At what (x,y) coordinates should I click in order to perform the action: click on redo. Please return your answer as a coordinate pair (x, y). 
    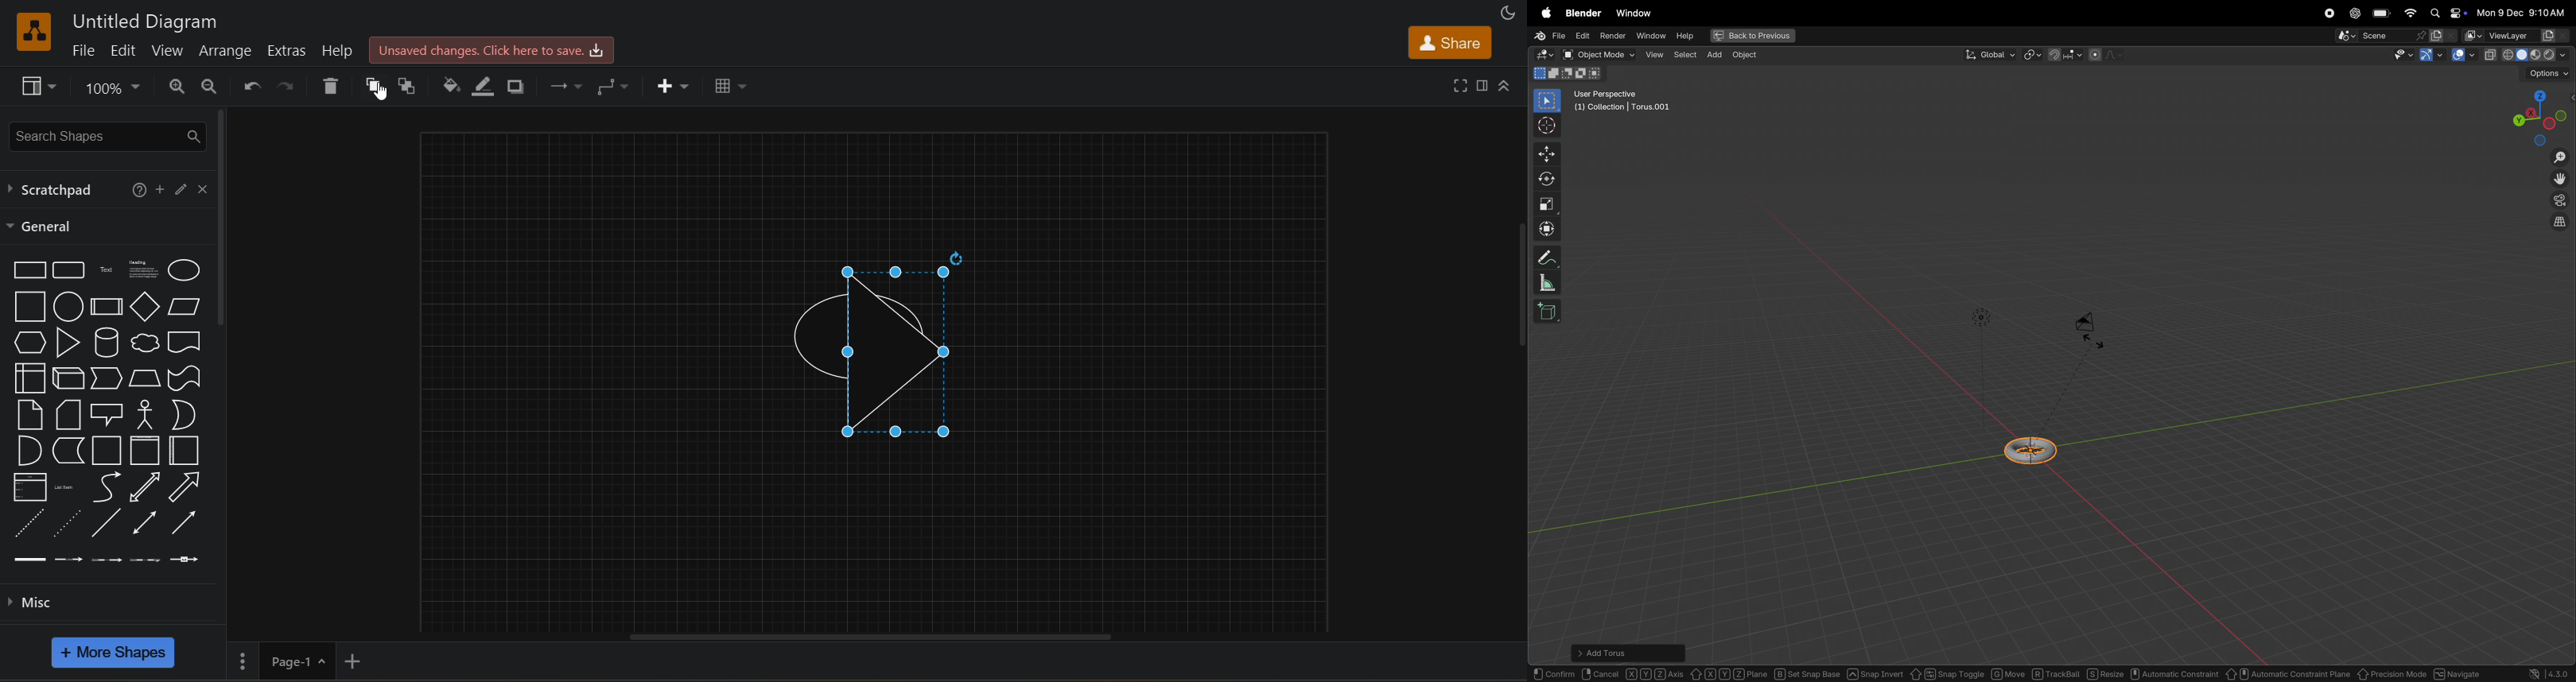
    Looking at the image, I should click on (285, 85).